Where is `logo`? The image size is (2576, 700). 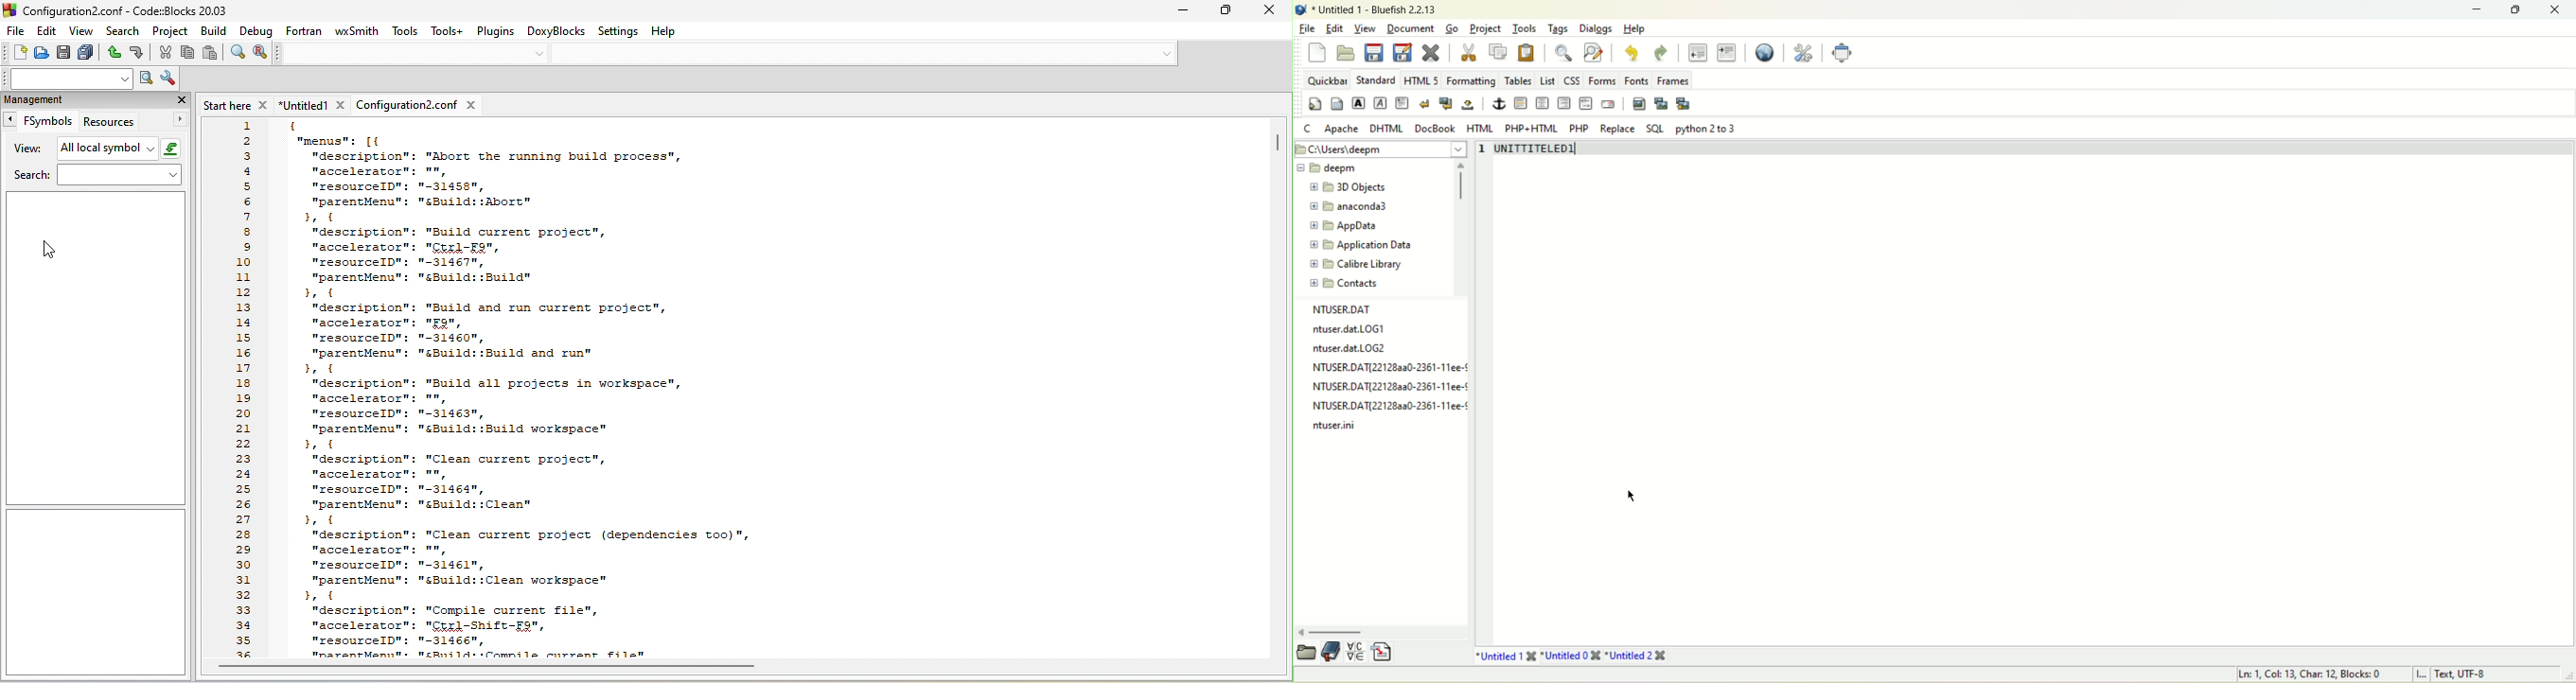
logo is located at coordinates (9, 10).